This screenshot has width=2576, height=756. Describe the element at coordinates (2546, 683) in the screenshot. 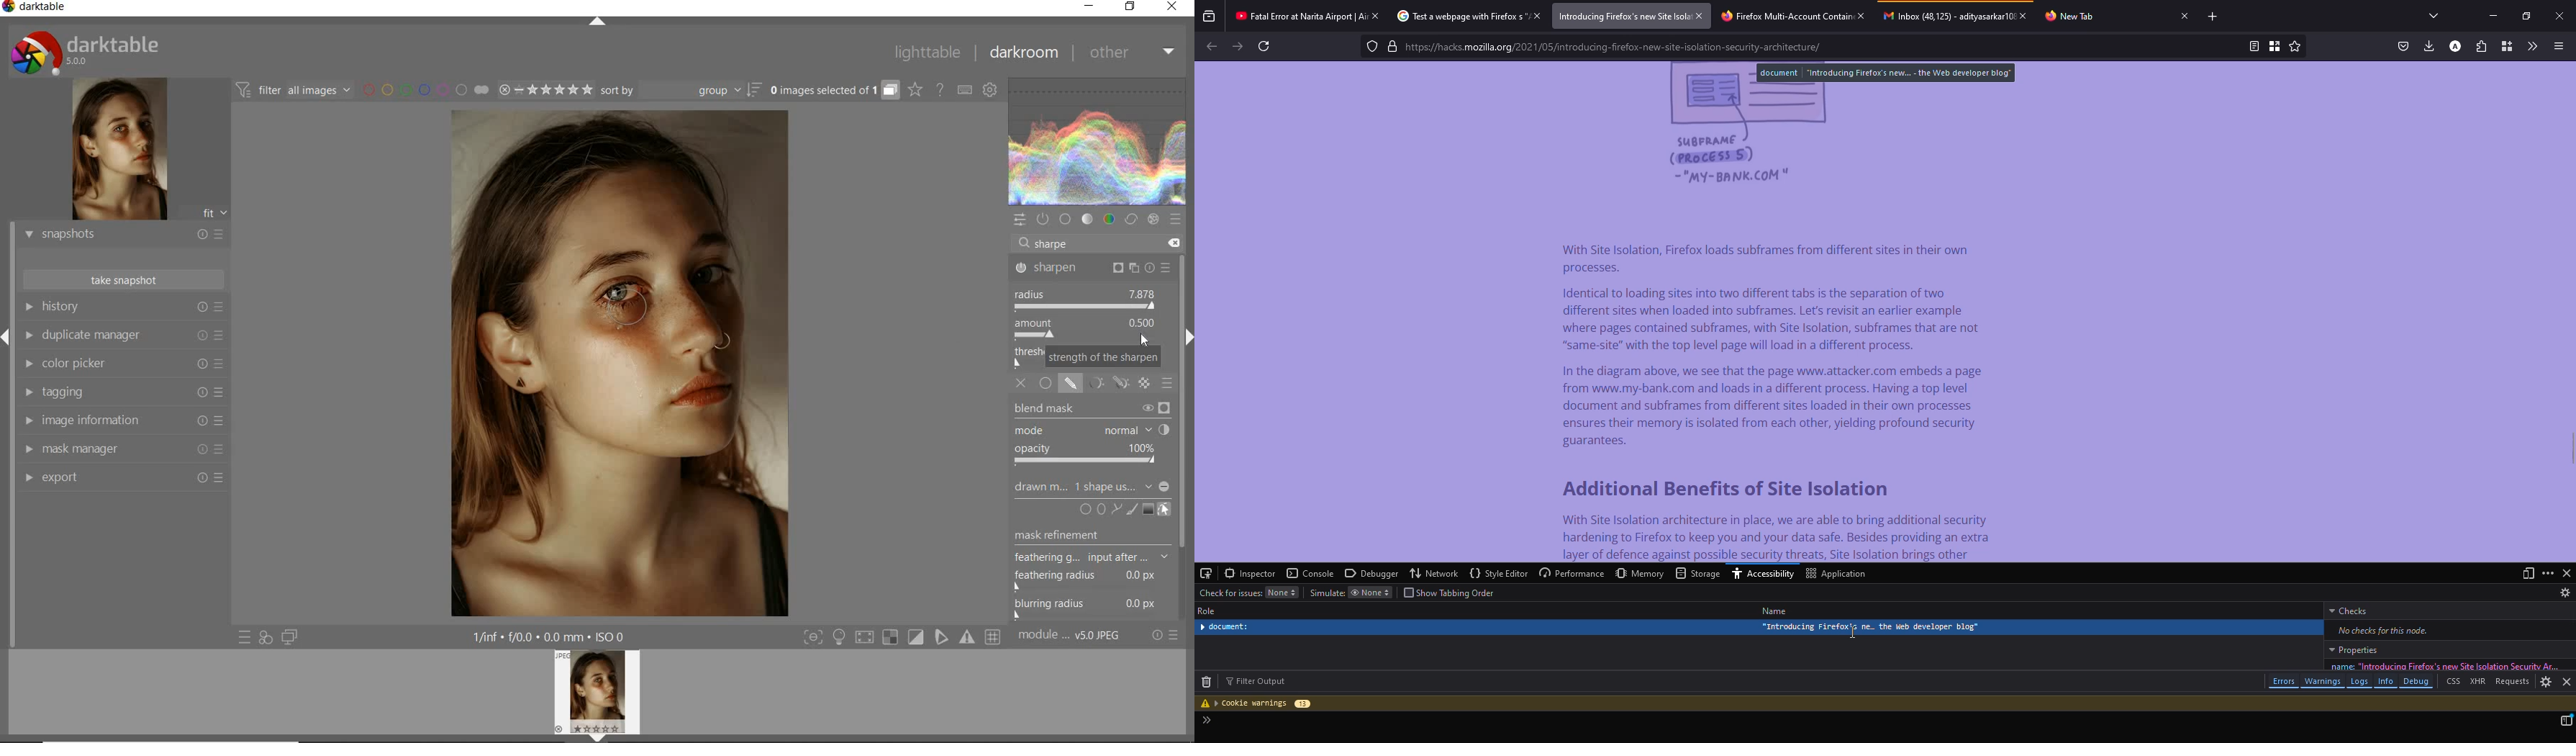

I see `settigs` at that location.